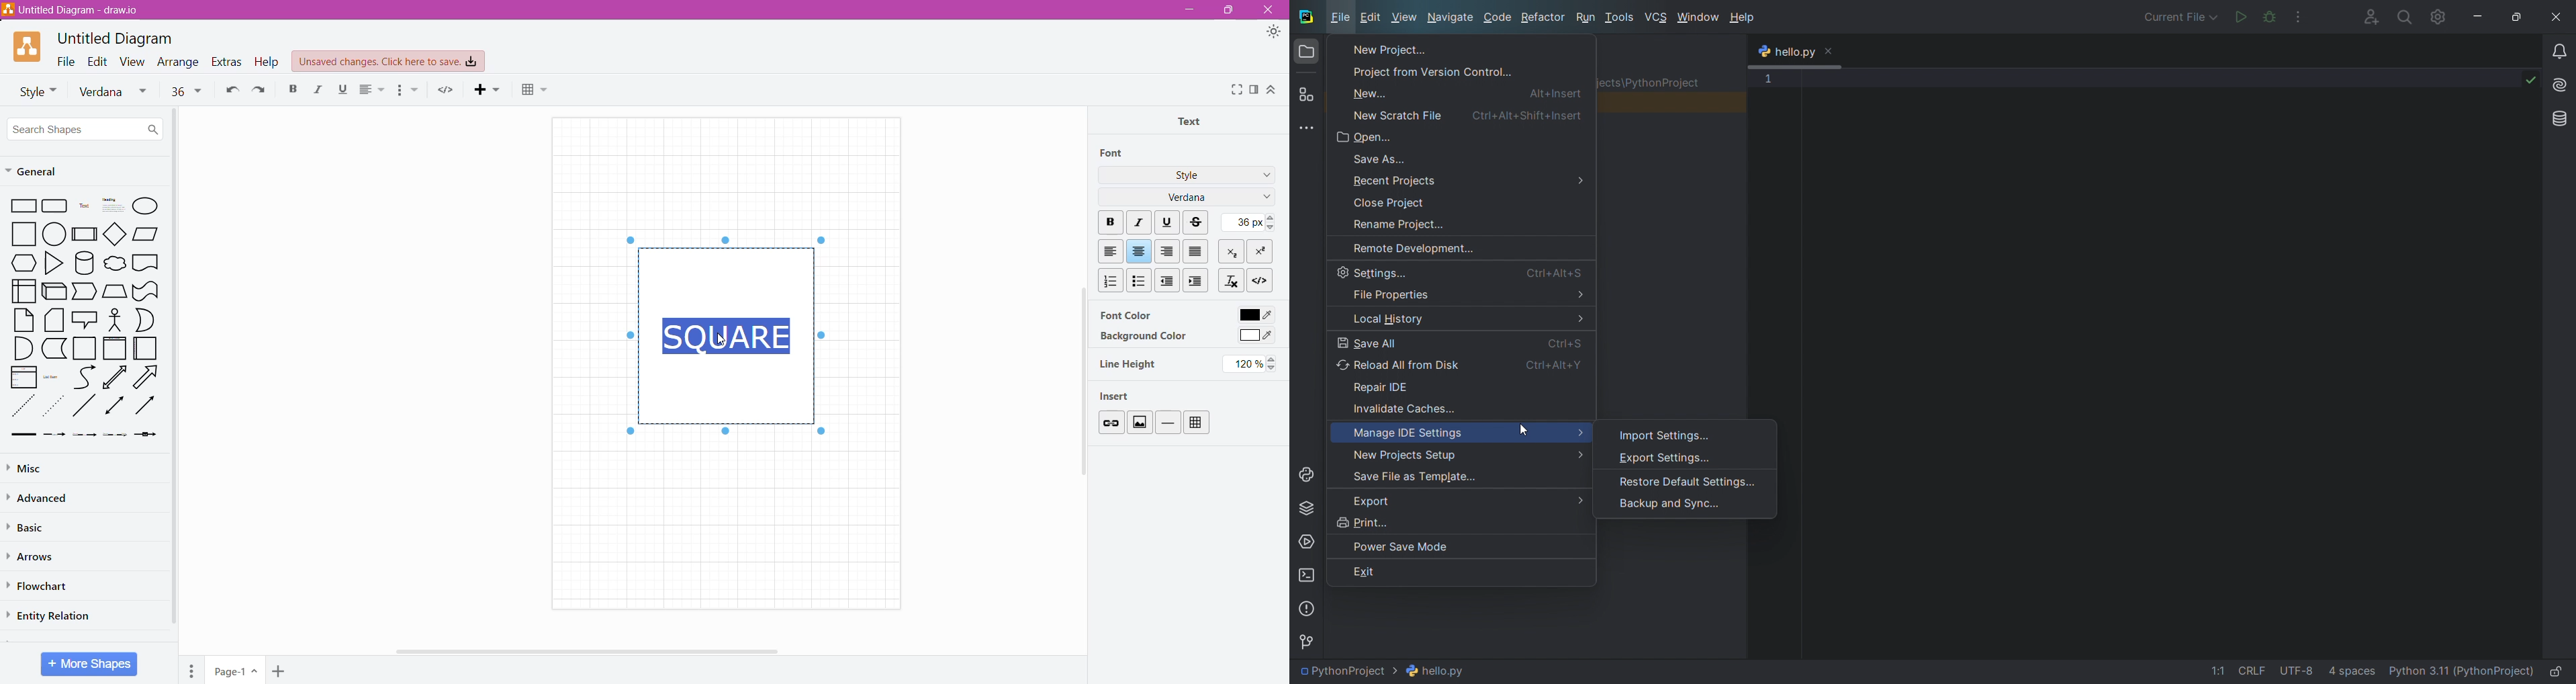 The width and height of the screenshot is (2576, 700). What do you see at coordinates (115, 435) in the screenshot?
I see `Dotted Arrow ` at bounding box center [115, 435].